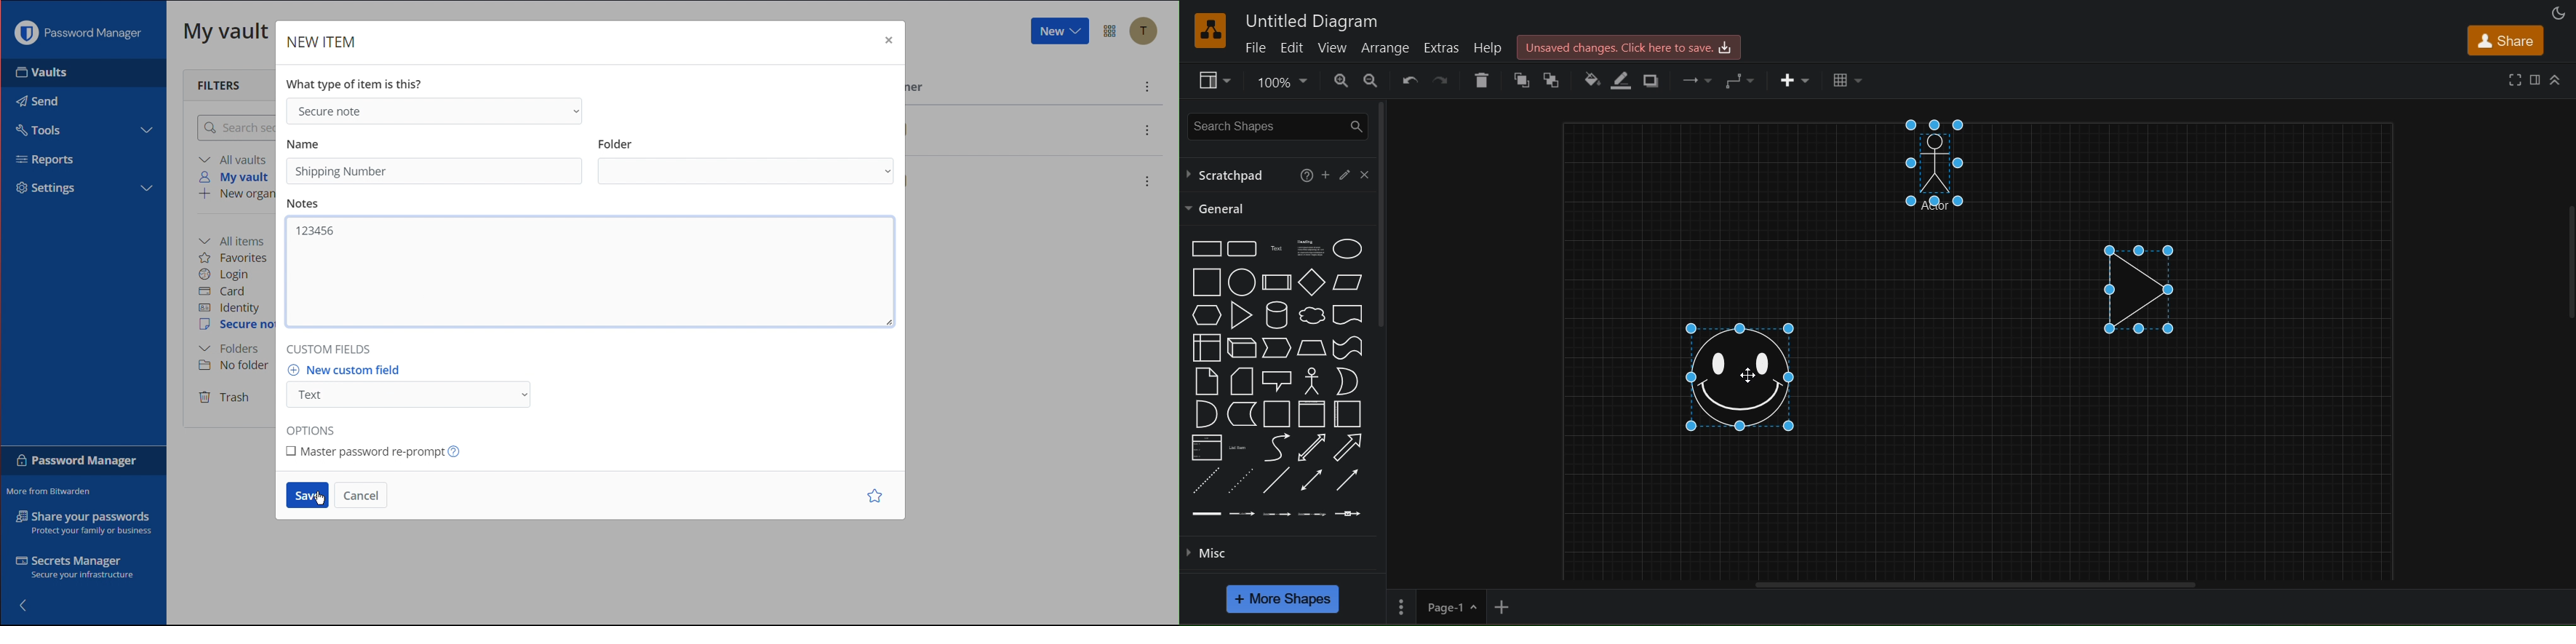 Image resolution: width=2576 pixels, height=644 pixels. What do you see at coordinates (226, 398) in the screenshot?
I see `Trash` at bounding box center [226, 398].